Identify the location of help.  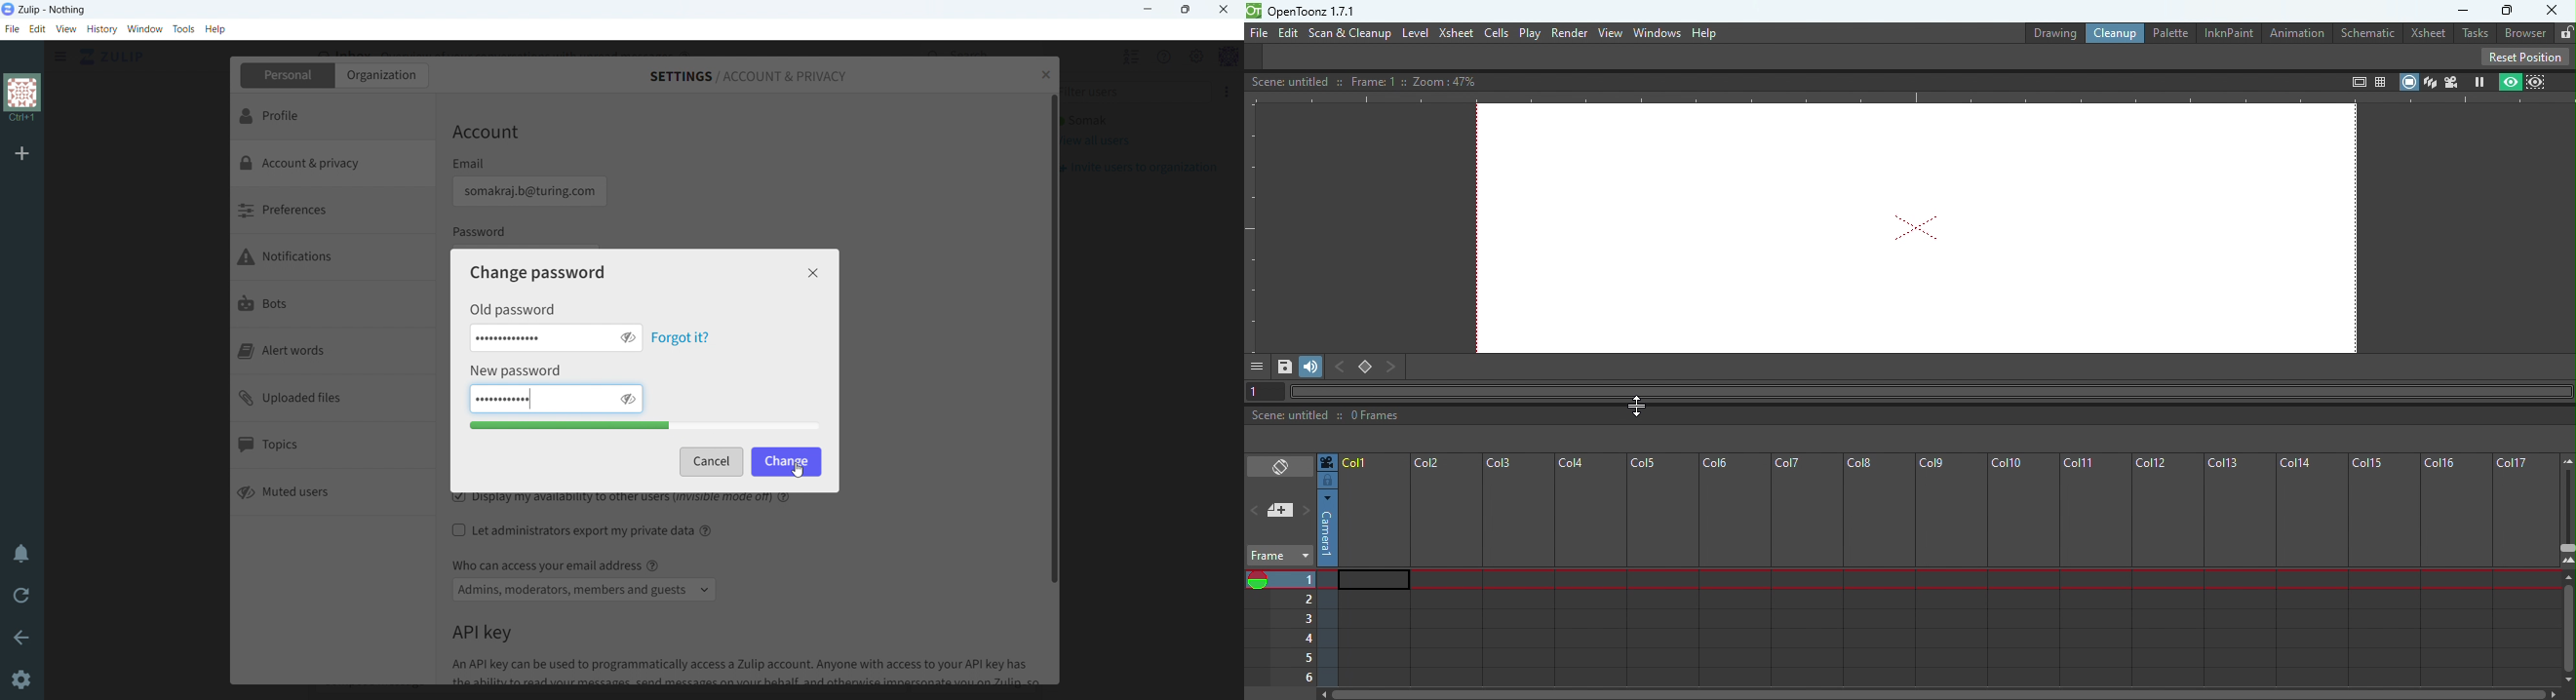
(707, 530).